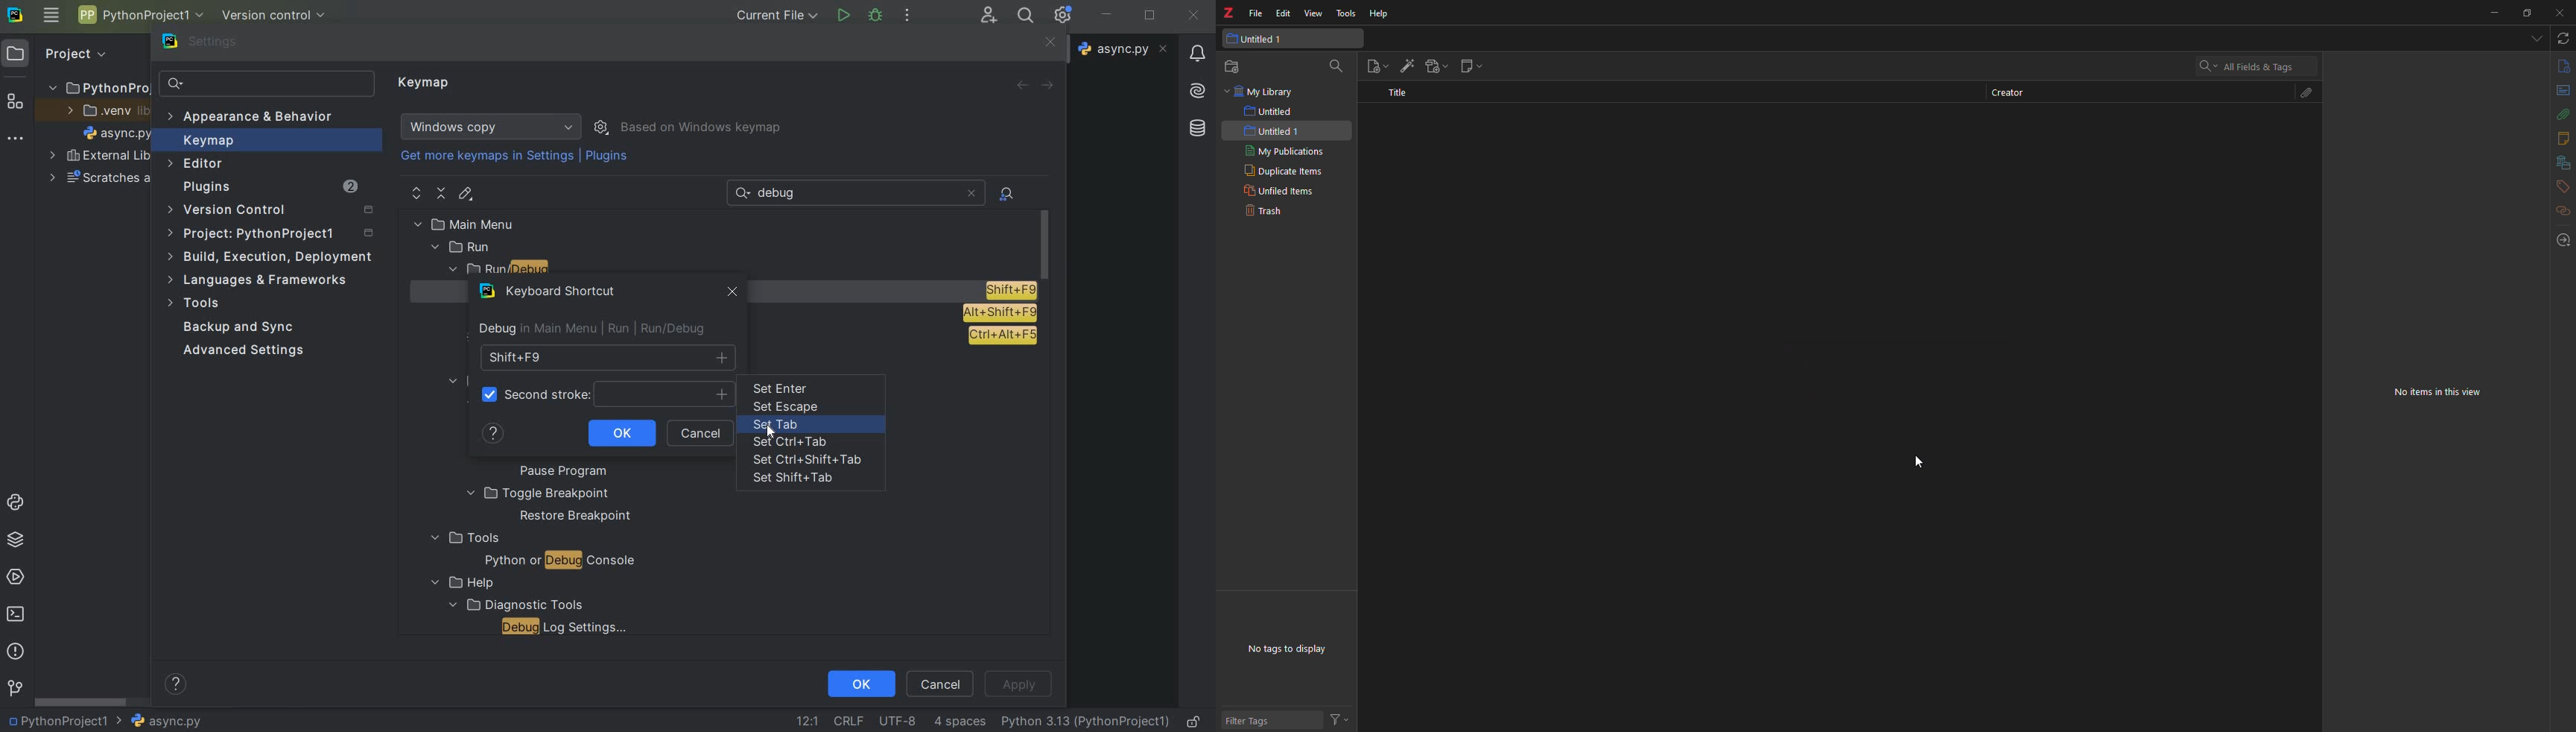 The width and height of the screenshot is (2576, 756). What do you see at coordinates (18, 540) in the screenshot?
I see `python packages` at bounding box center [18, 540].